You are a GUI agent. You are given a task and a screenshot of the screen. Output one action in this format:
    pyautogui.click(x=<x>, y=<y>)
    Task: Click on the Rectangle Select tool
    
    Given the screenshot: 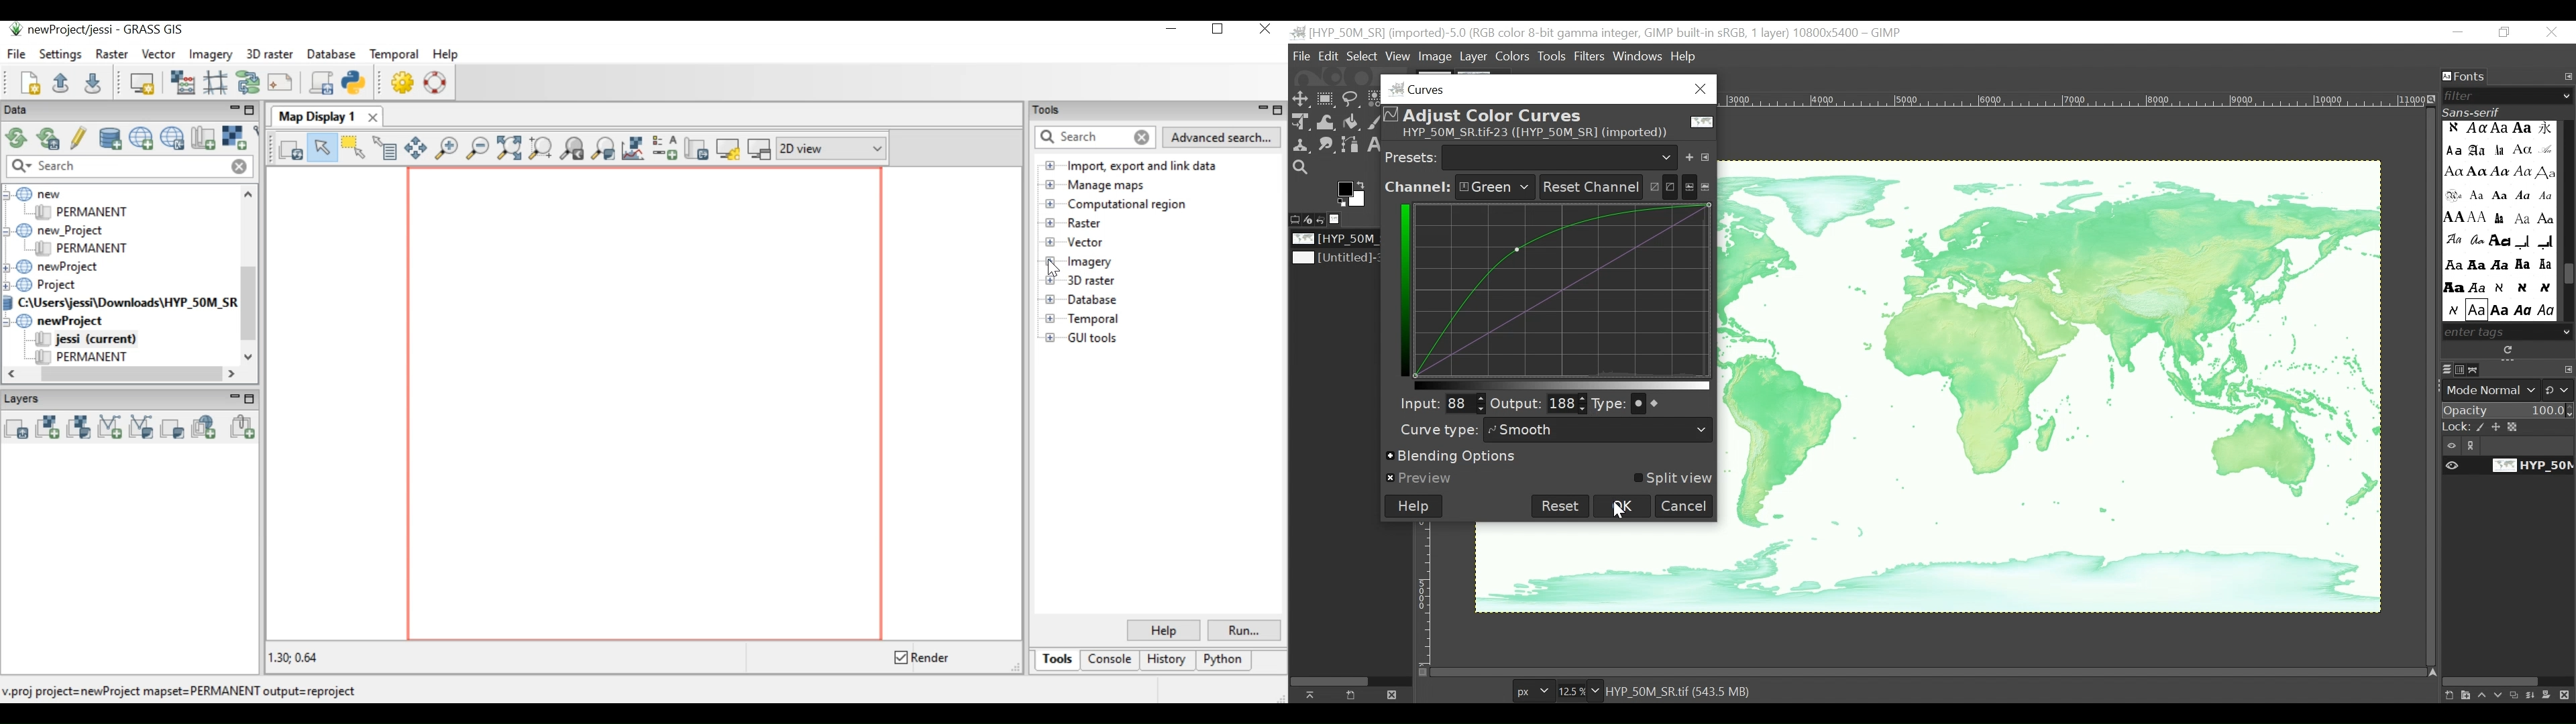 What is the action you would take?
    pyautogui.click(x=1326, y=100)
    